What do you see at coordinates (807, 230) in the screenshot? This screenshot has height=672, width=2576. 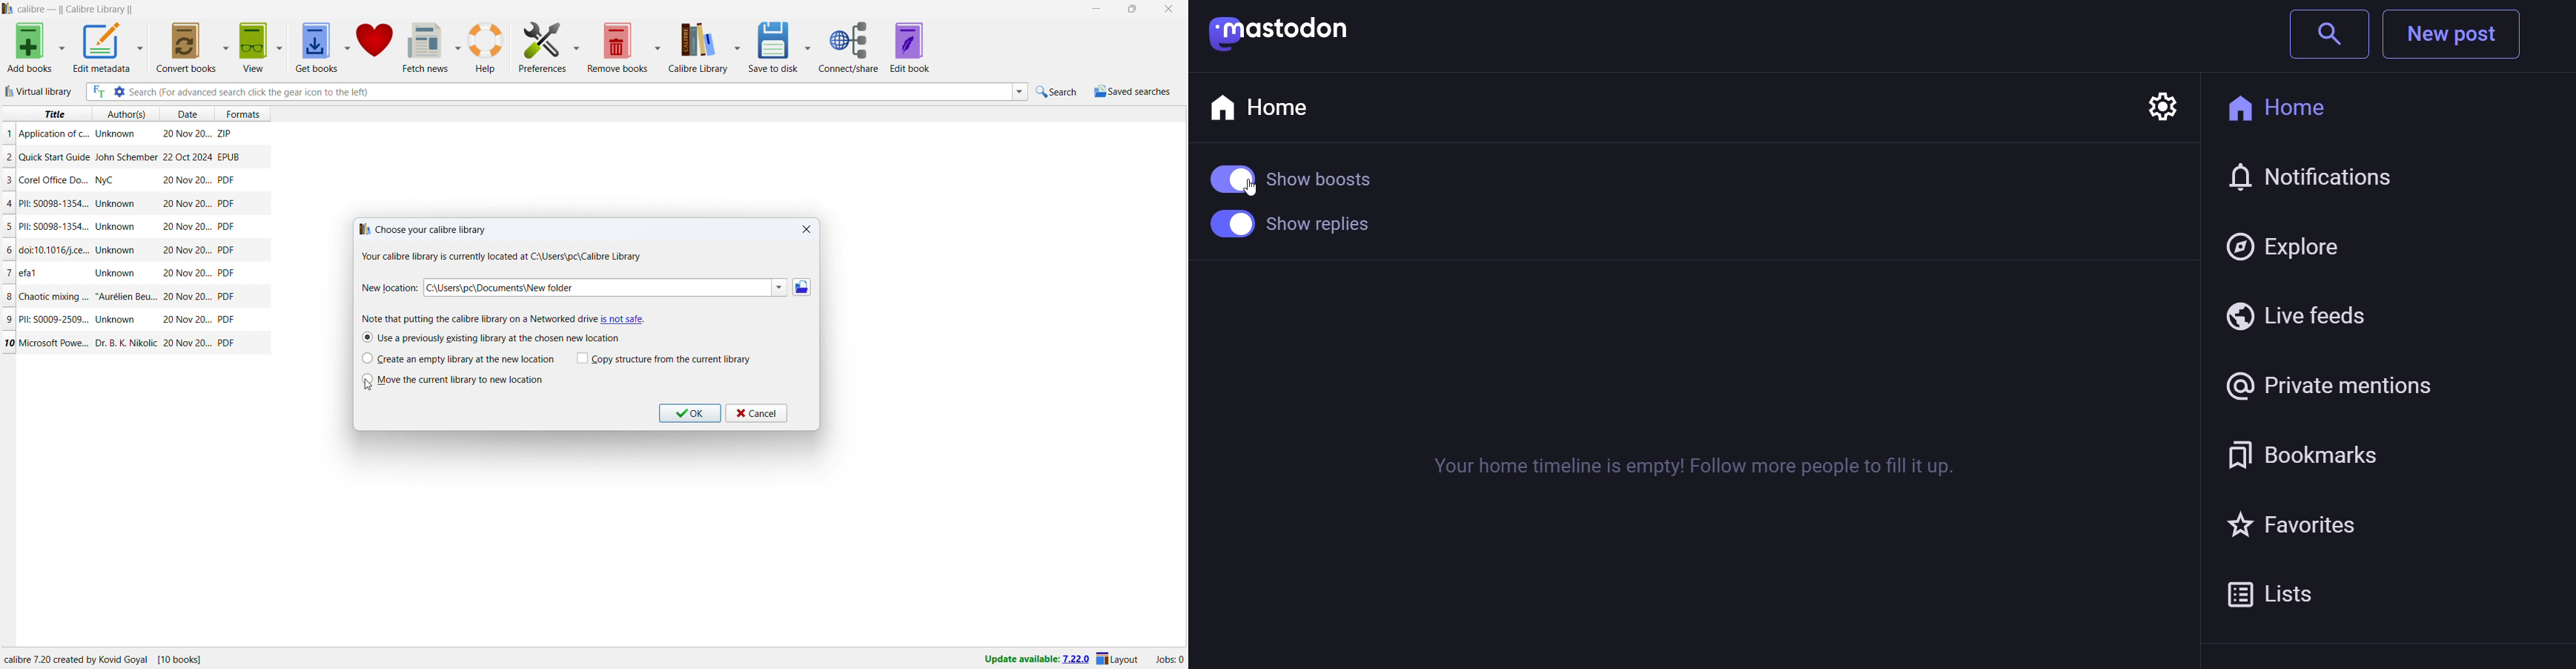 I see `close` at bounding box center [807, 230].